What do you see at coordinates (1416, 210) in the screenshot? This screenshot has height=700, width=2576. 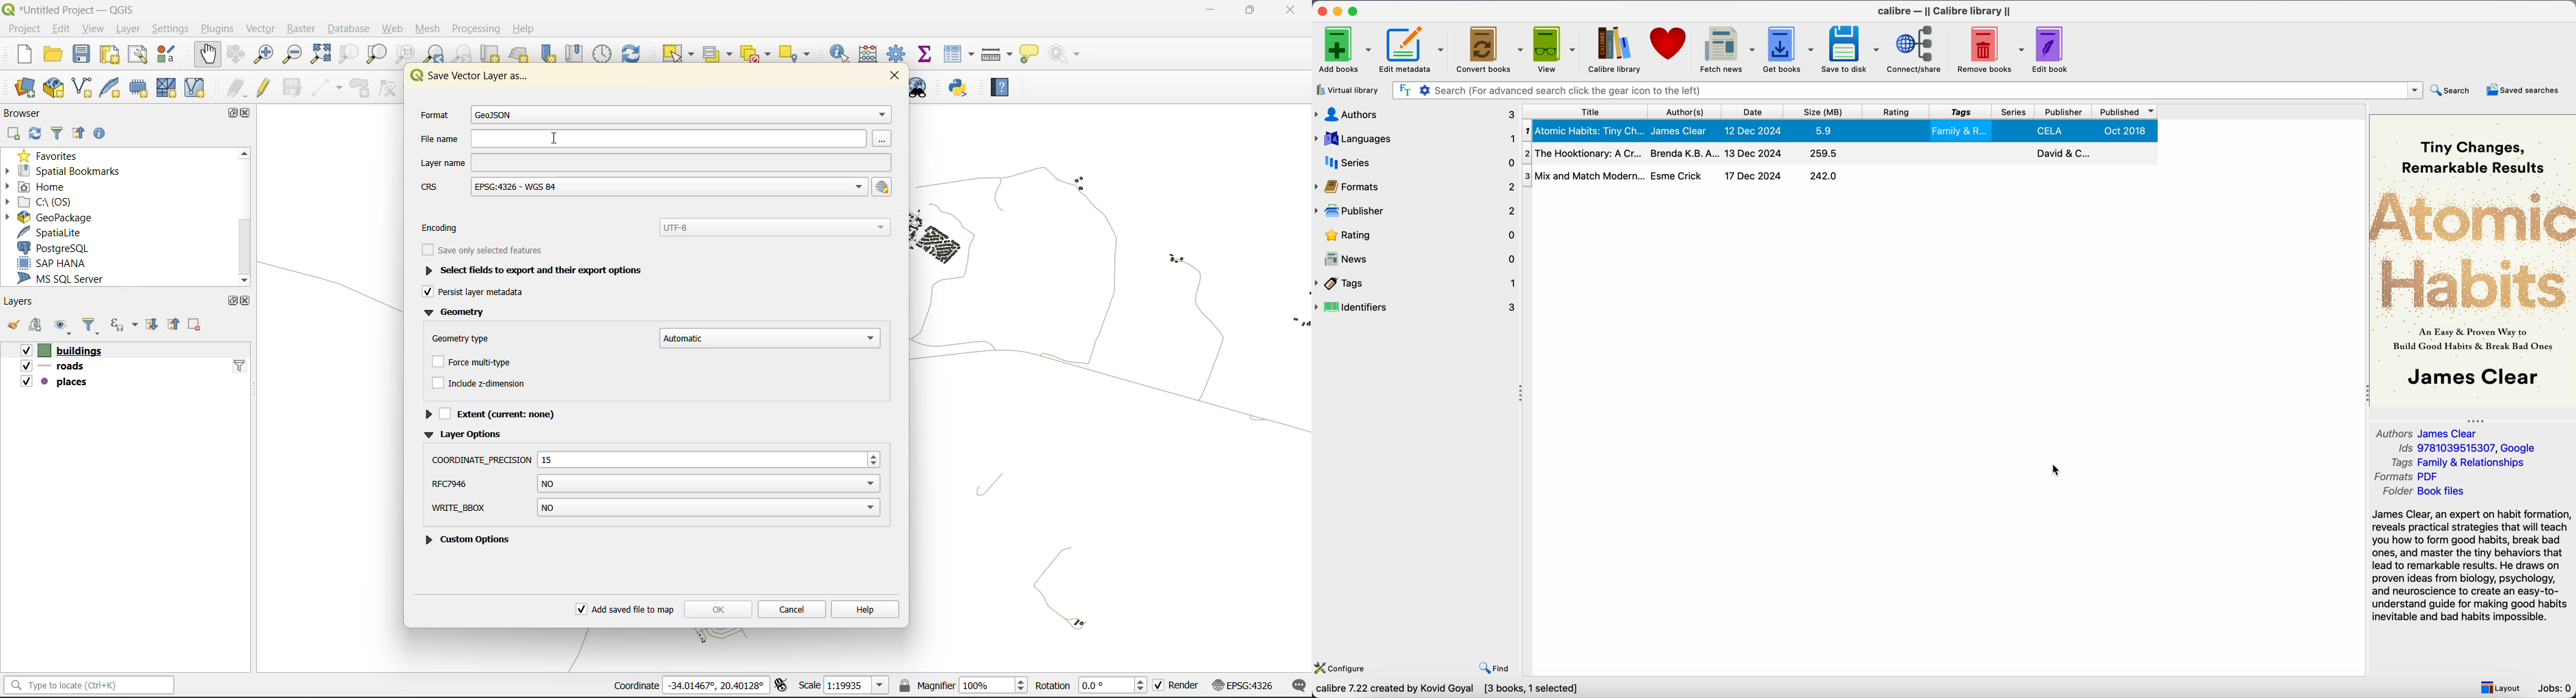 I see `publisher` at bounding box center [1416, 210].